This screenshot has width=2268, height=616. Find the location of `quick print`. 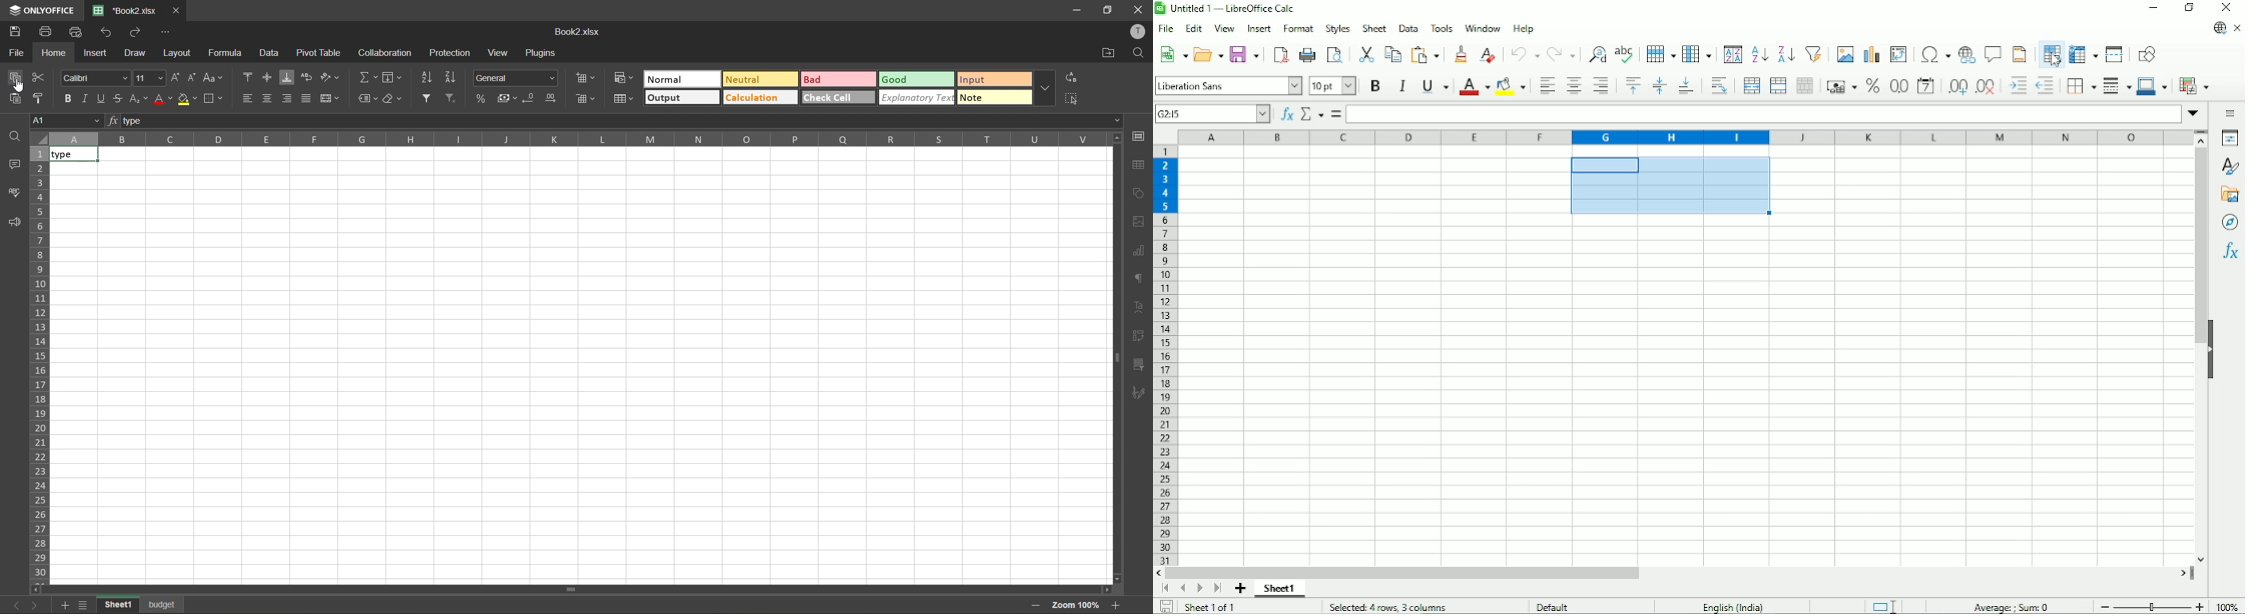

quick print is located at coordinates (78, 32).